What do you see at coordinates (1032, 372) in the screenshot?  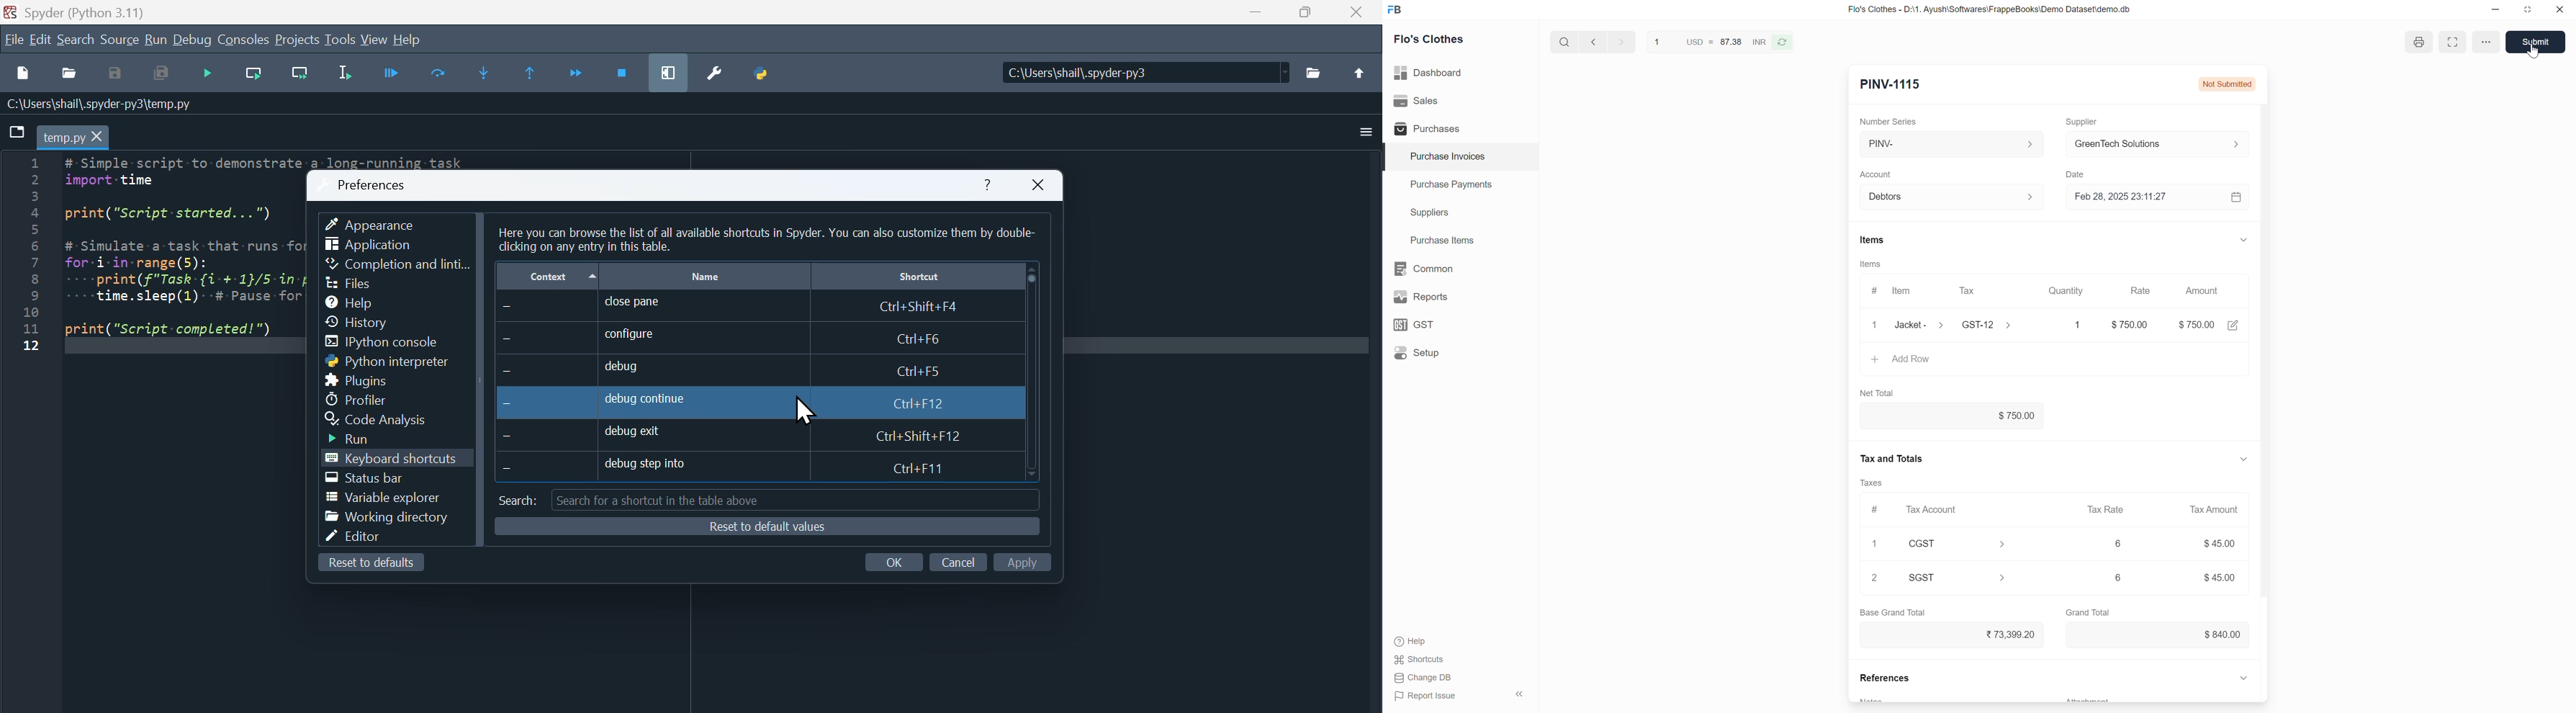 I see `Scroller` at bounding box center [1032, 372].